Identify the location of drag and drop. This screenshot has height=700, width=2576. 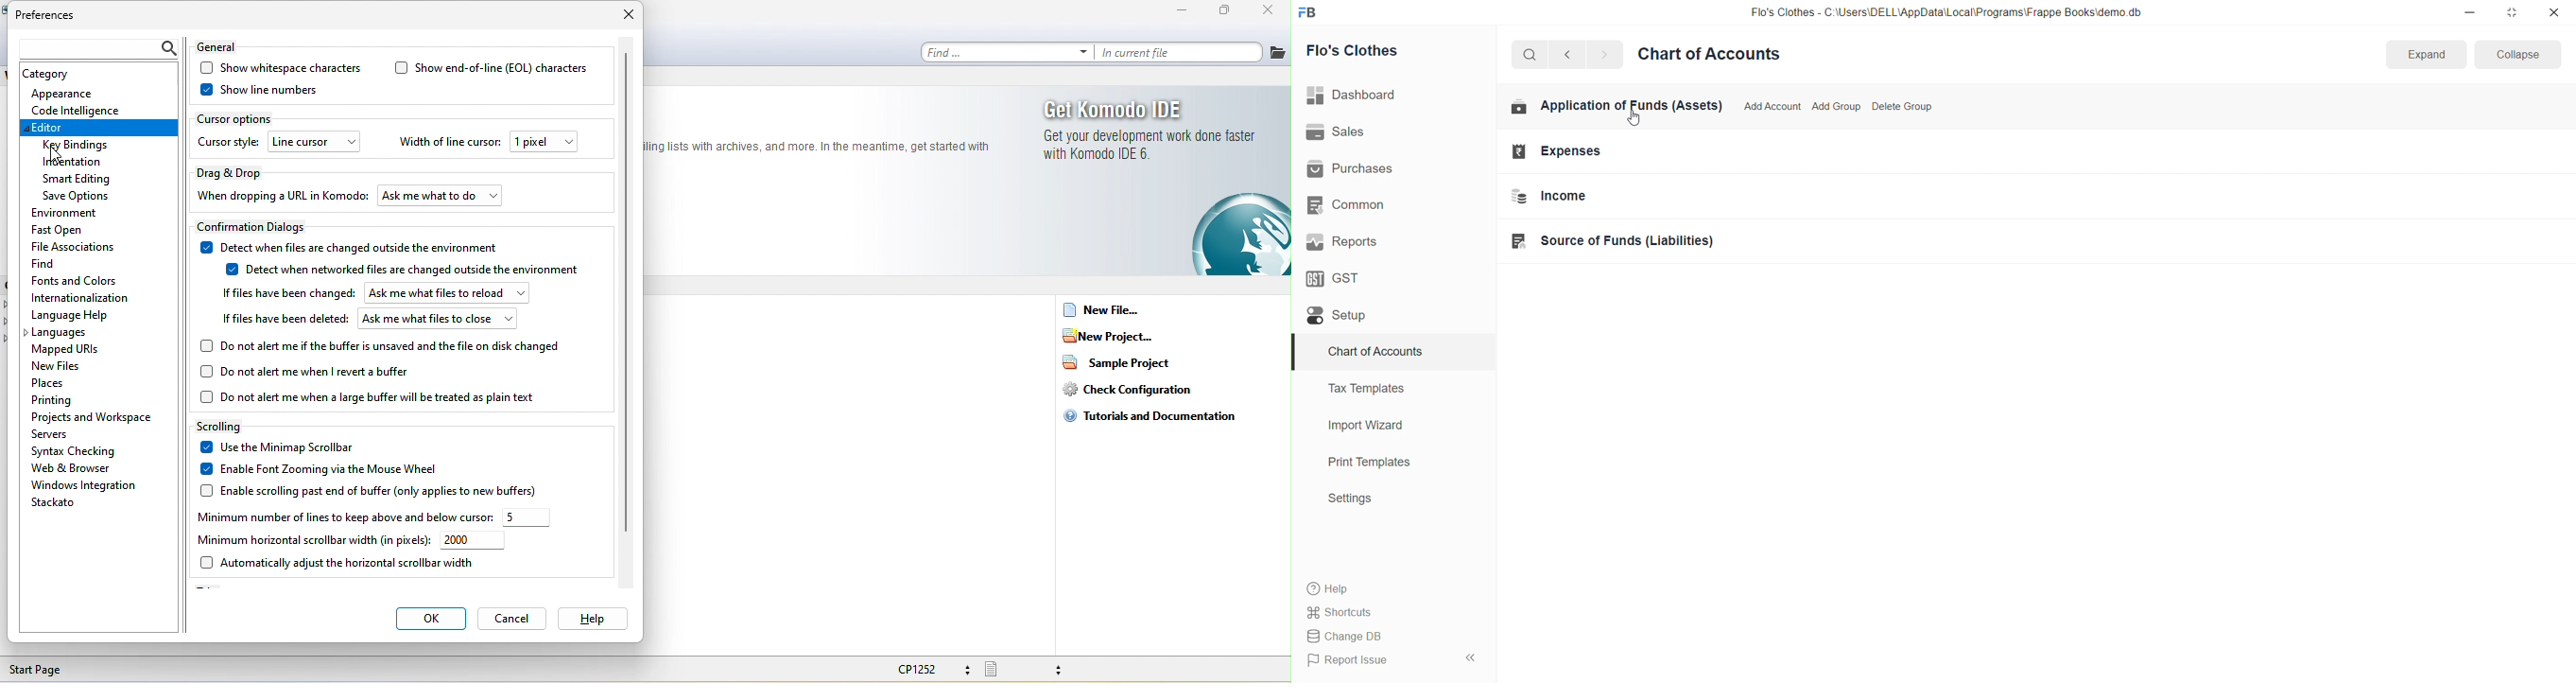
(234, 171).